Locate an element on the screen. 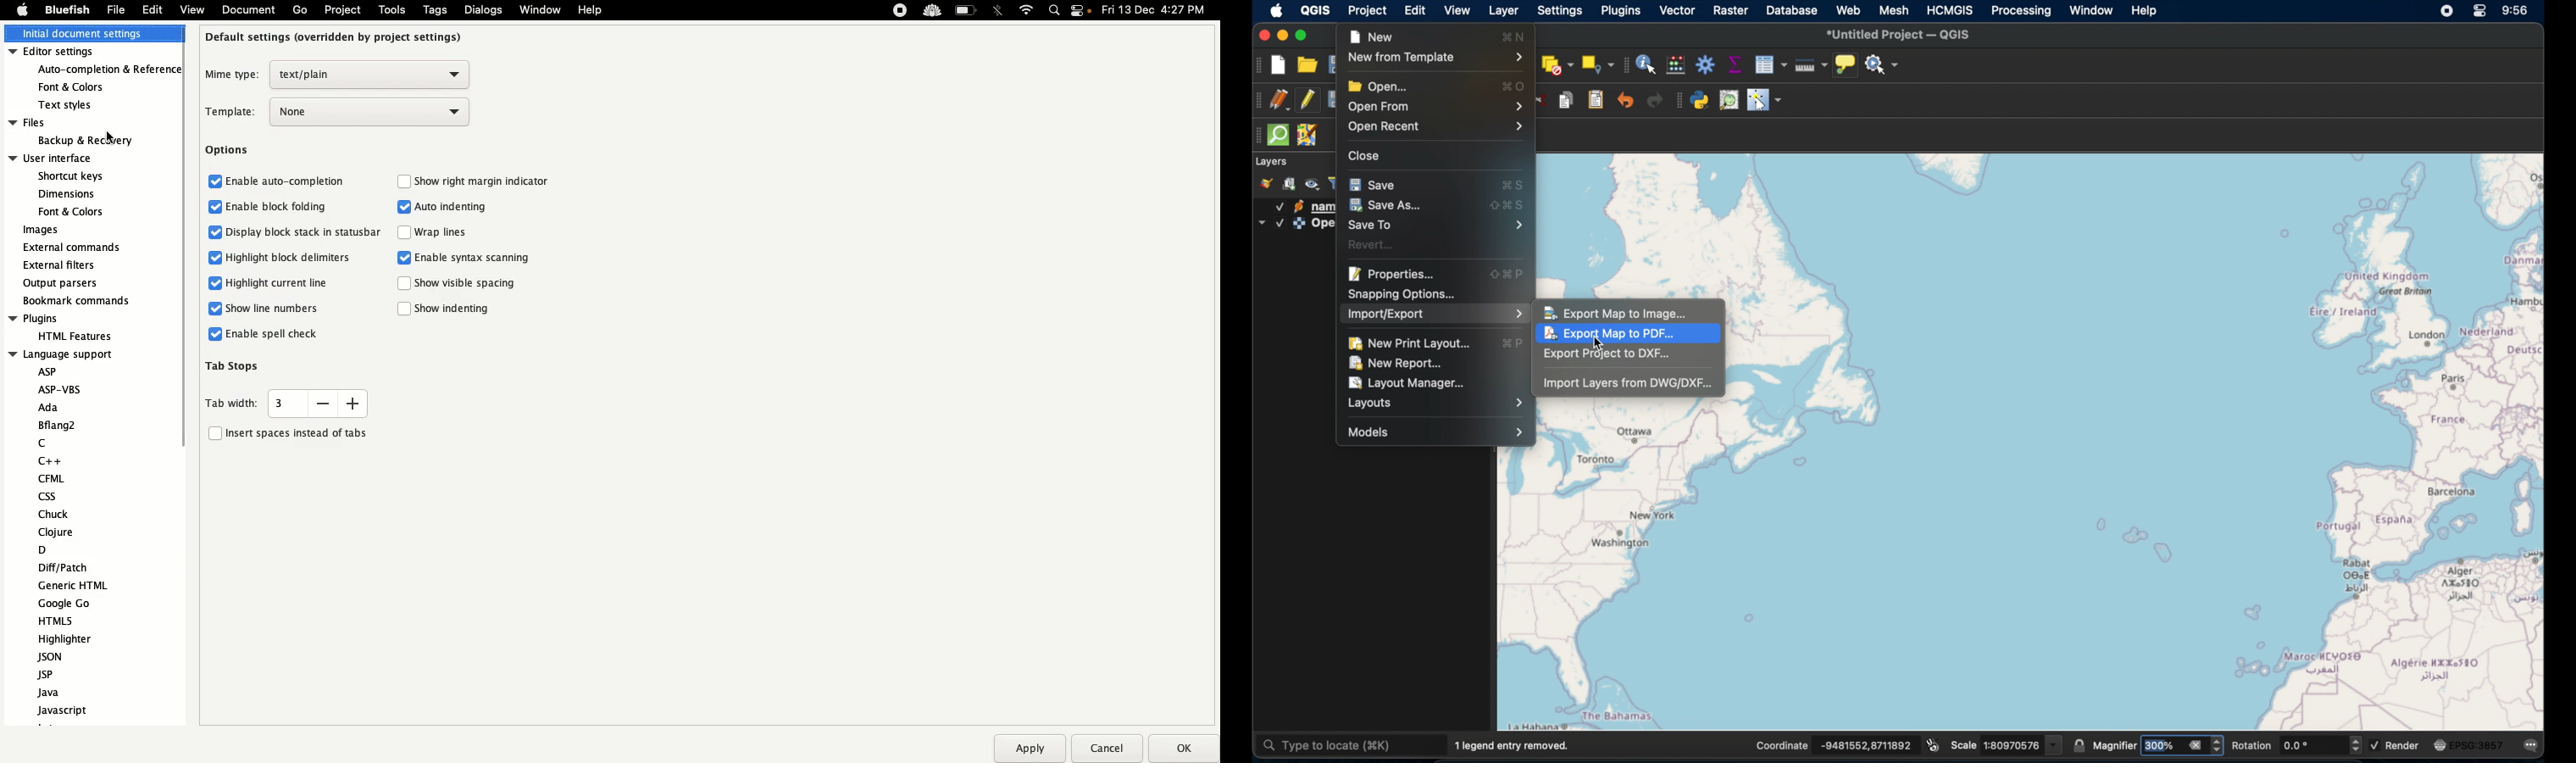 The height and width of the screenshot is (784, 2576). Project  is located at coordinates (344, 11).